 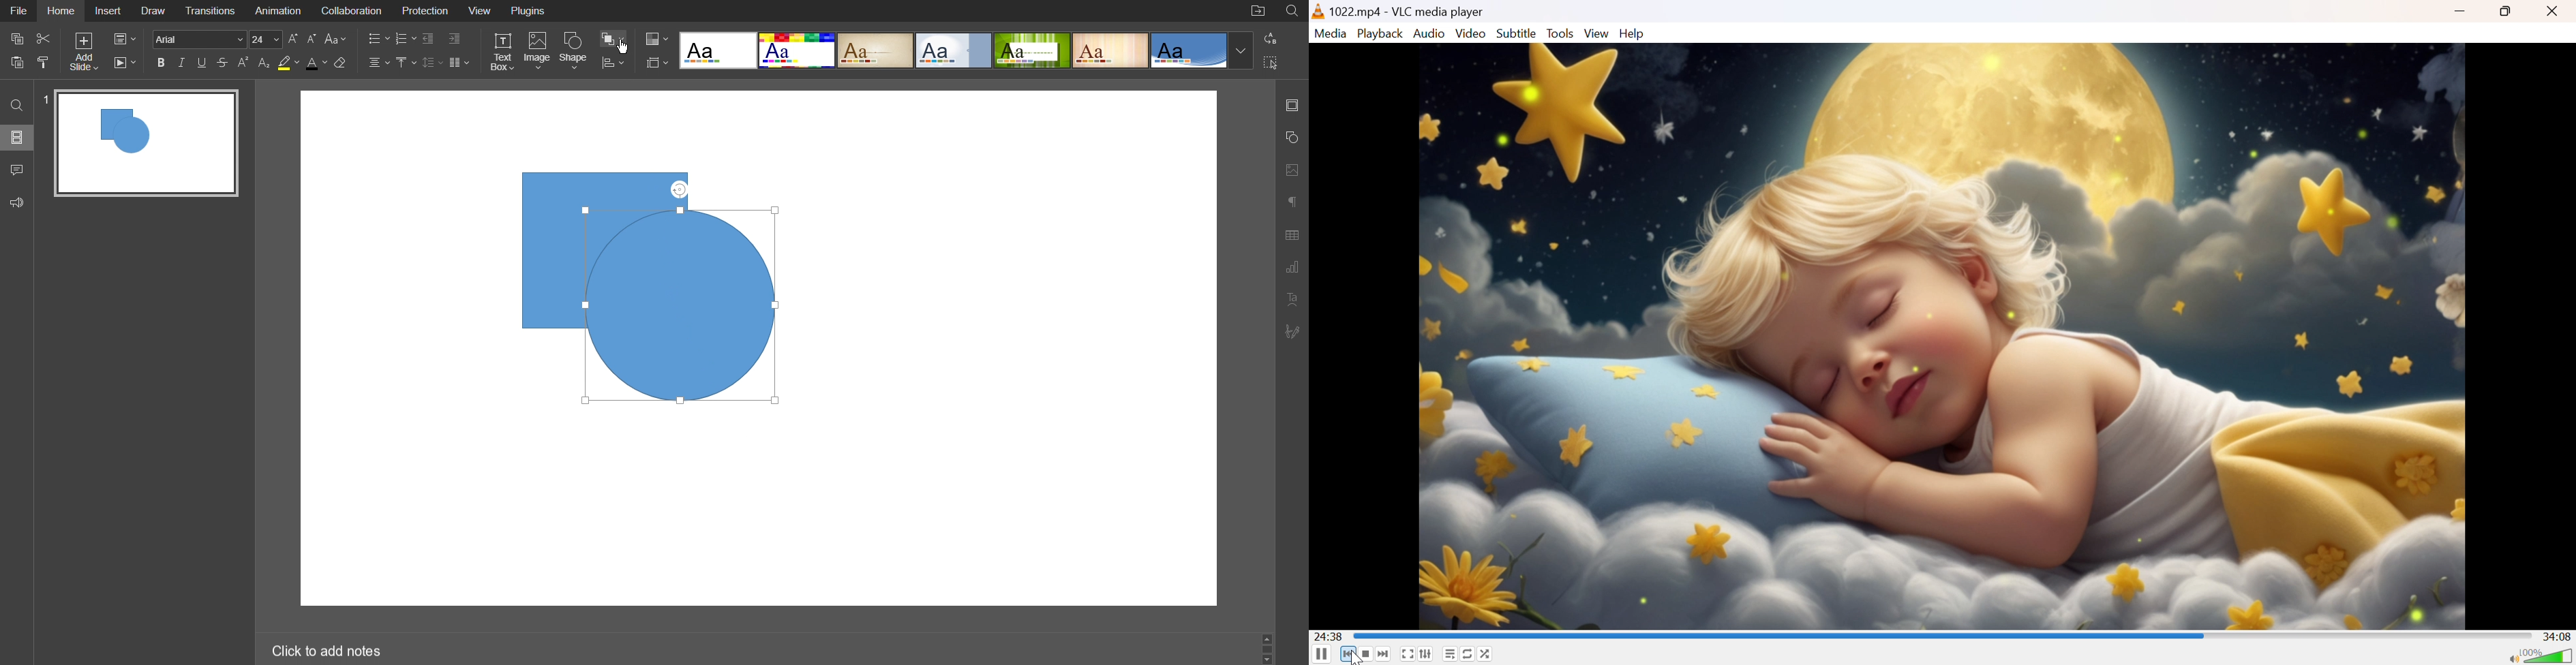 What do you see at coordinates (1356, 657) in the screenshot?
I see `cursor` at bounding box center [1356, 657].